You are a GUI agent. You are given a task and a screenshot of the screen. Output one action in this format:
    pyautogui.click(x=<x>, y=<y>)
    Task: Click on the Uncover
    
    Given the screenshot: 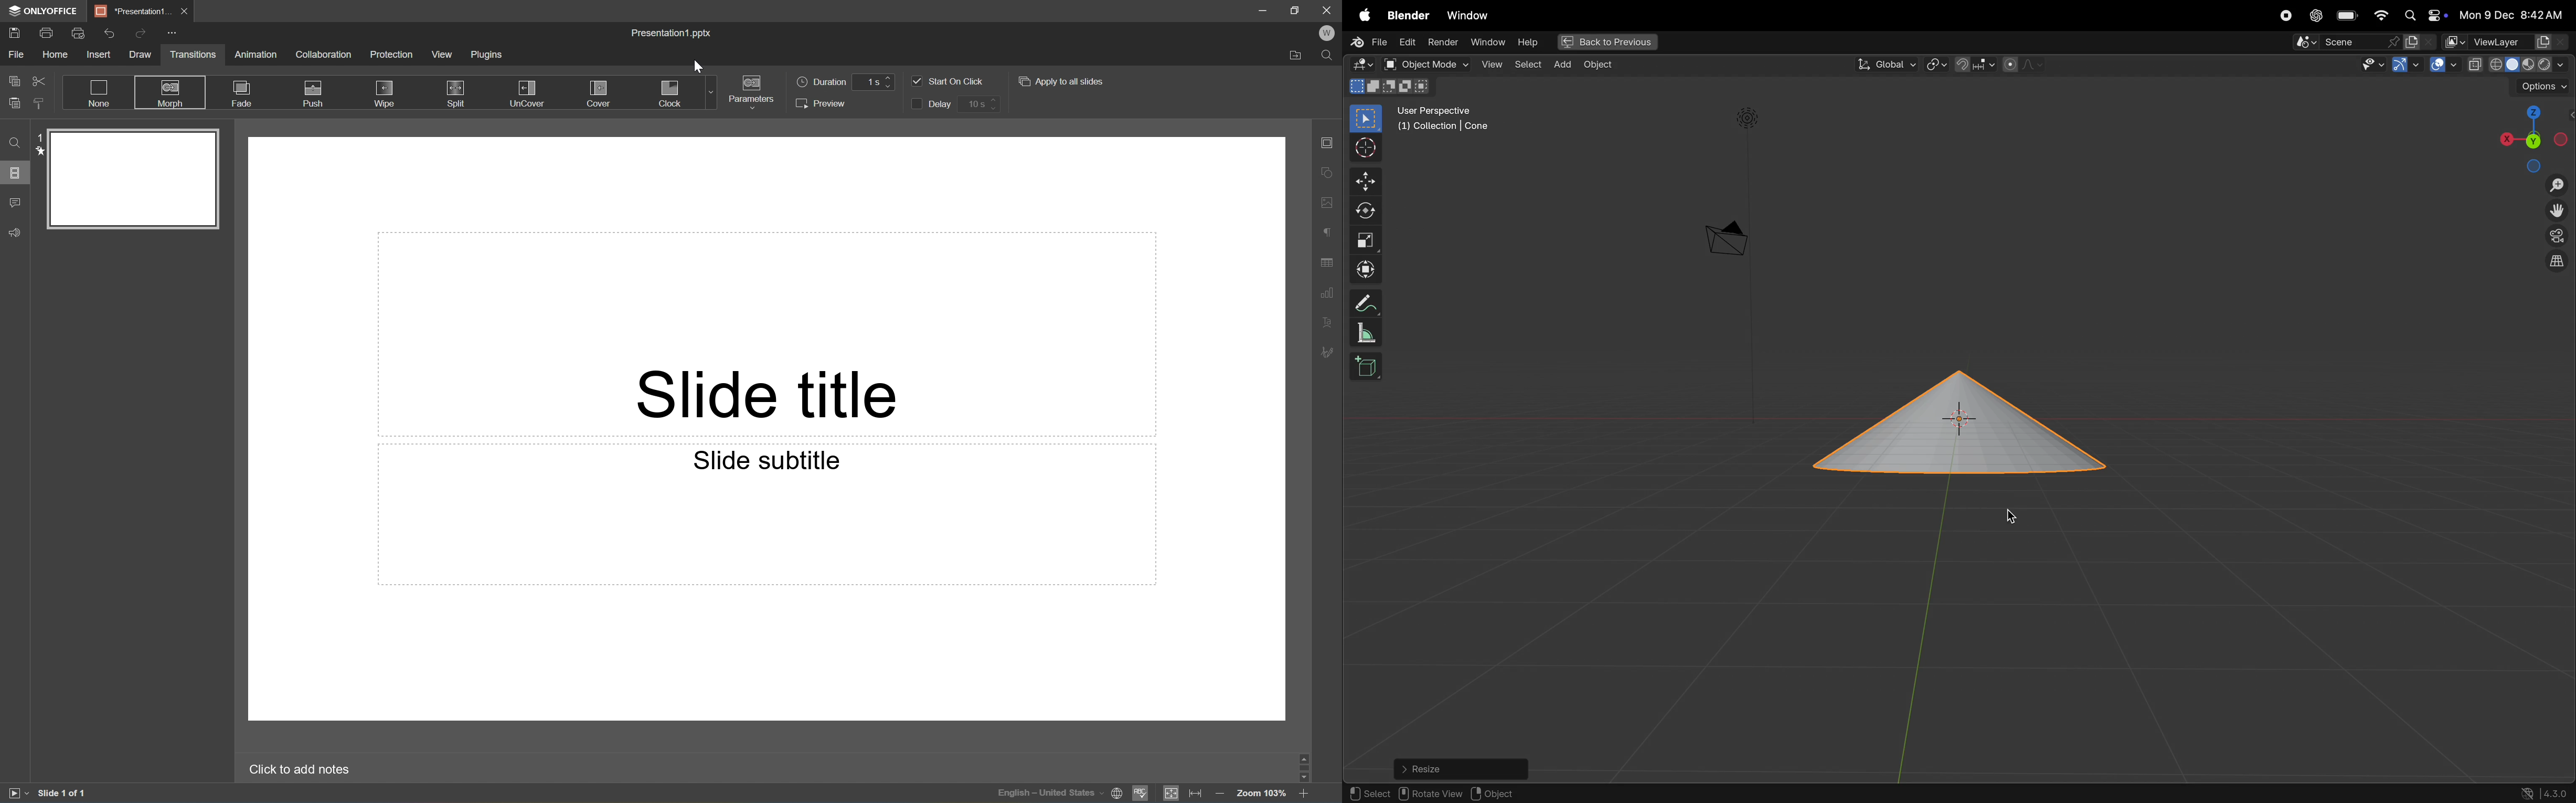 What is the action you would take?
    pyautogui.click(x=528, y=93)
    